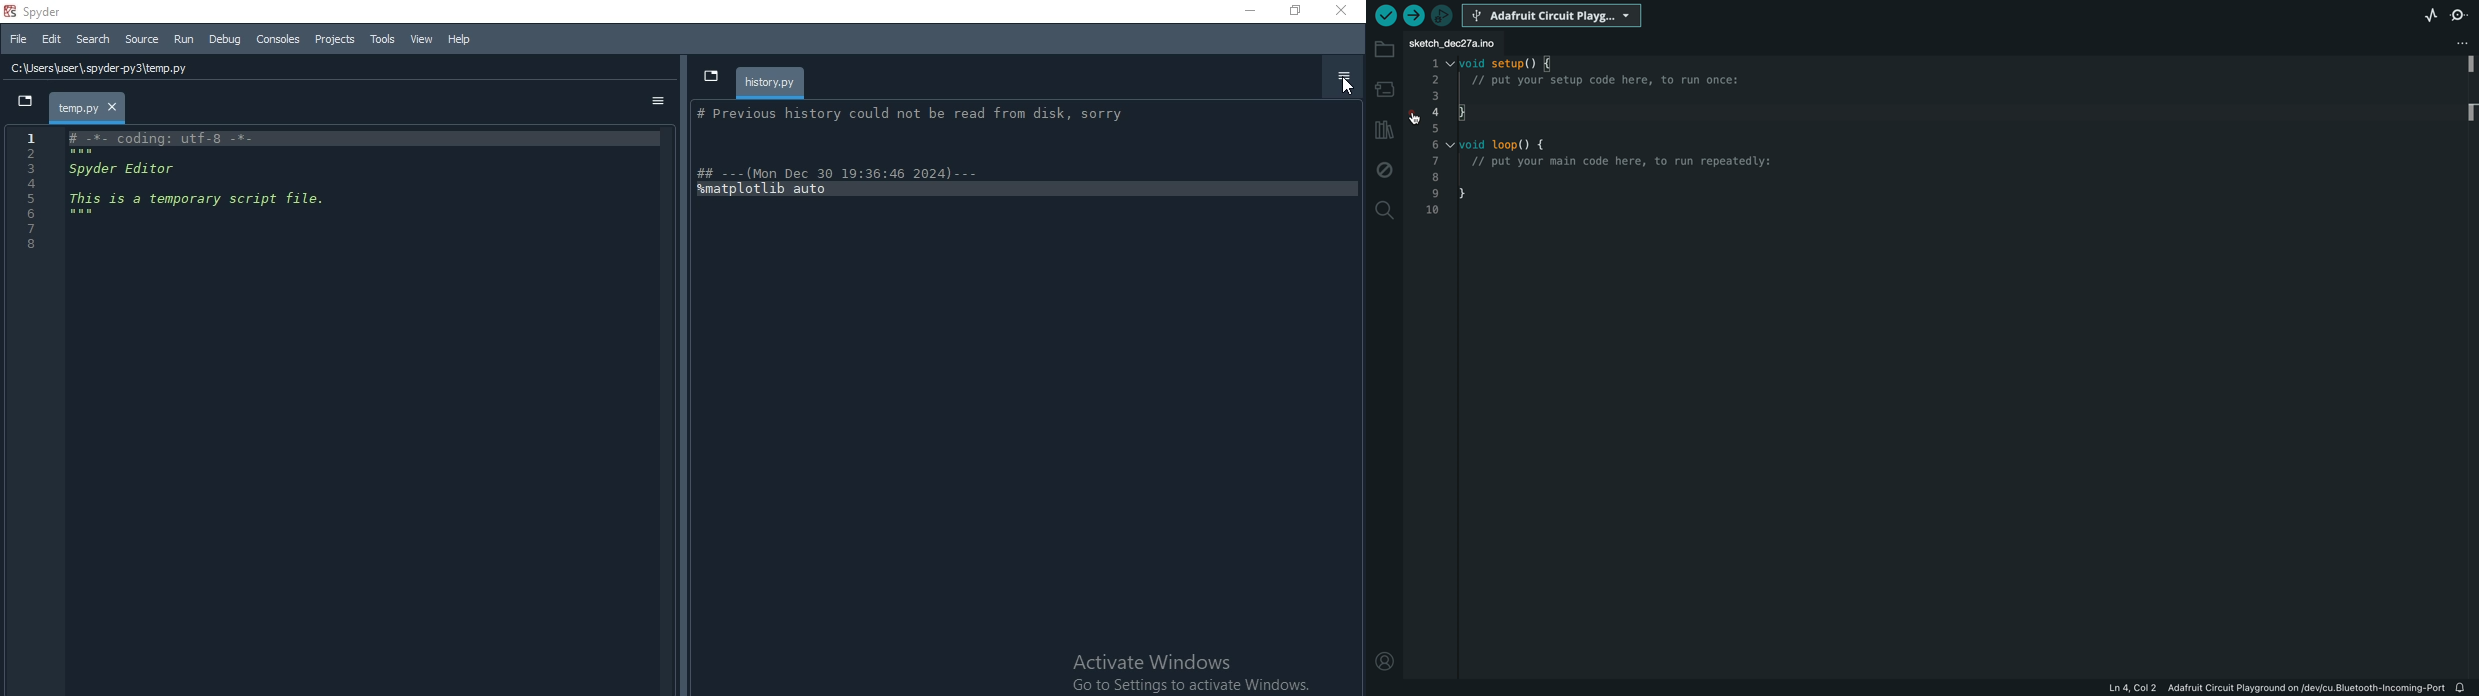  Describe the element at coordinates (1608, 148) in the screenshot. I see `code` at that location.